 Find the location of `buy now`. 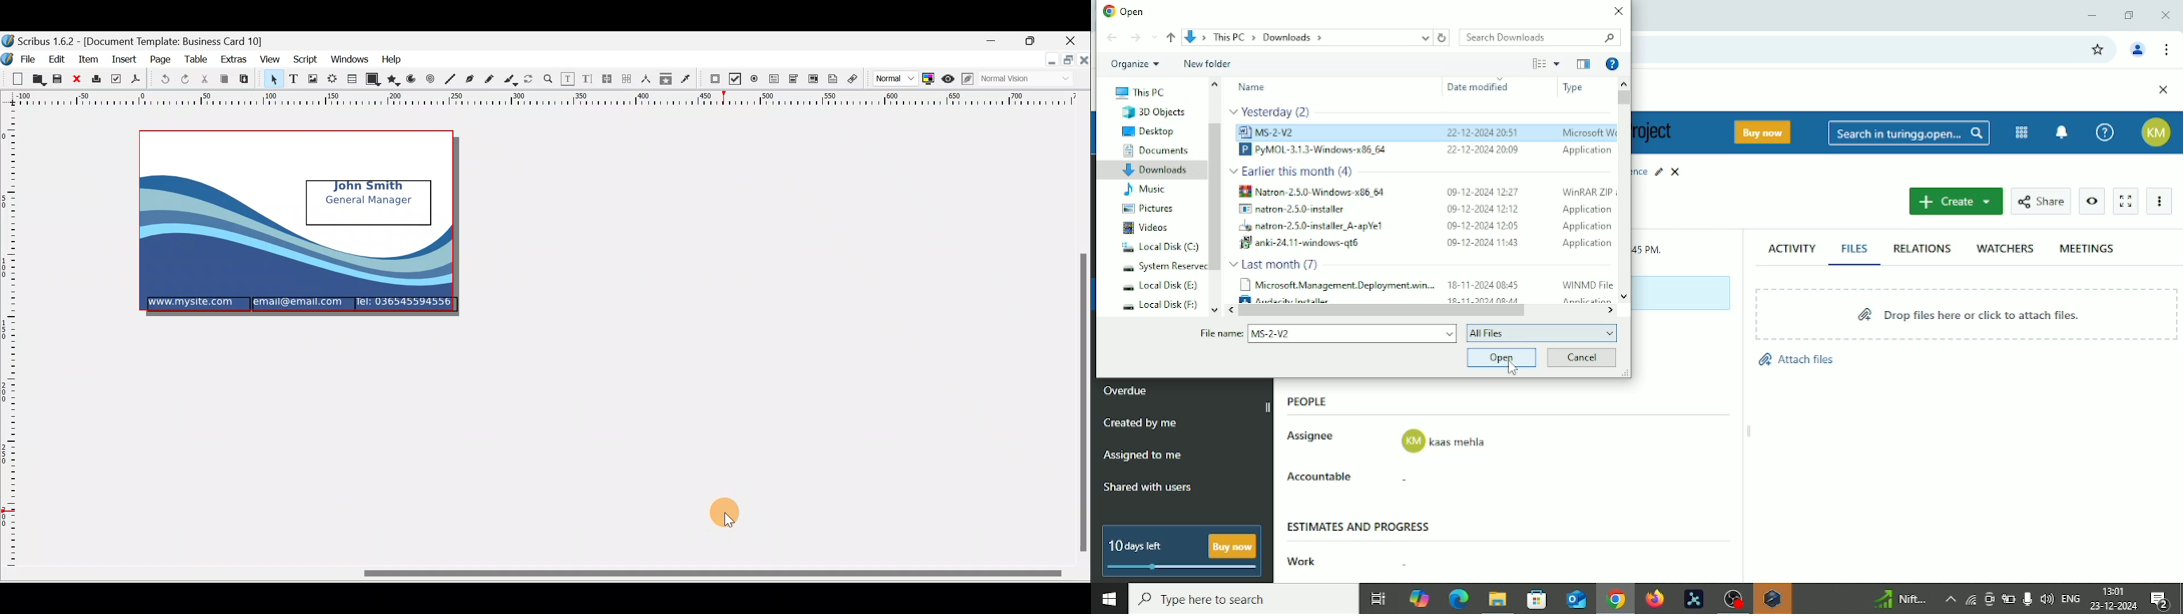

buy now is located at coordinates (1233, 546).